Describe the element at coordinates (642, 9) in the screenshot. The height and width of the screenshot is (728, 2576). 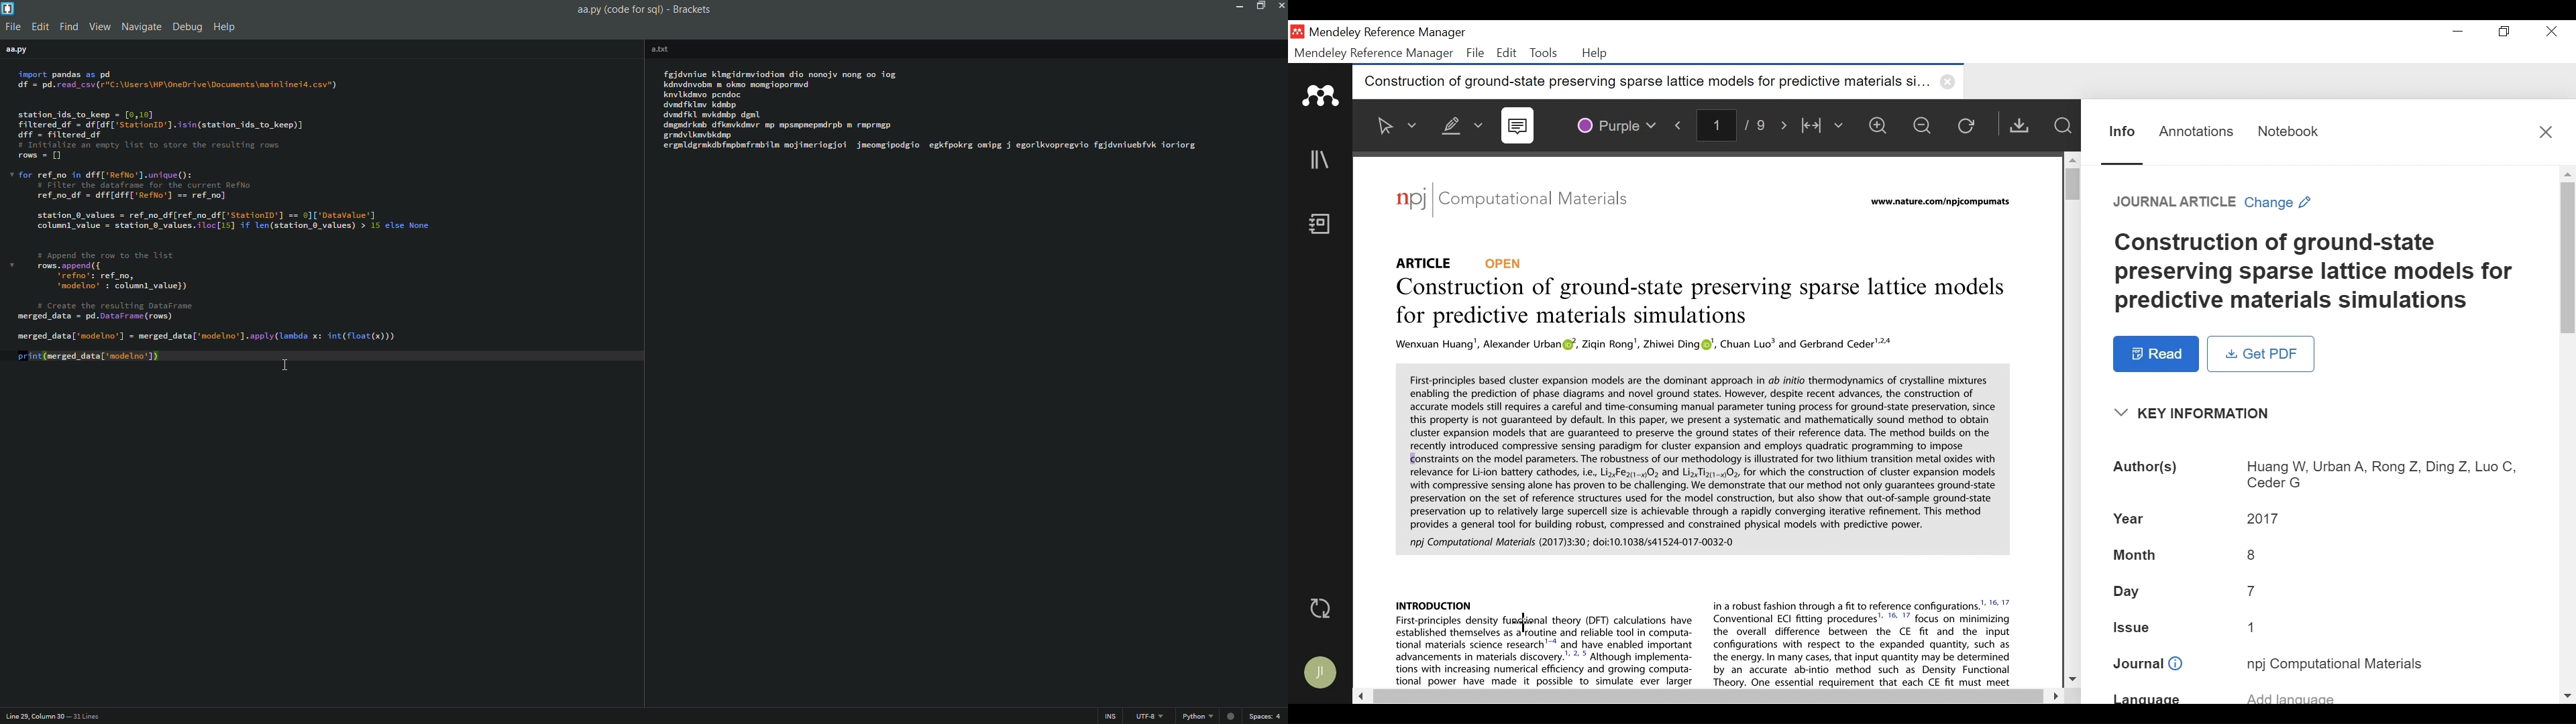
I see `aa.py(code for sql) brackets` at that location.